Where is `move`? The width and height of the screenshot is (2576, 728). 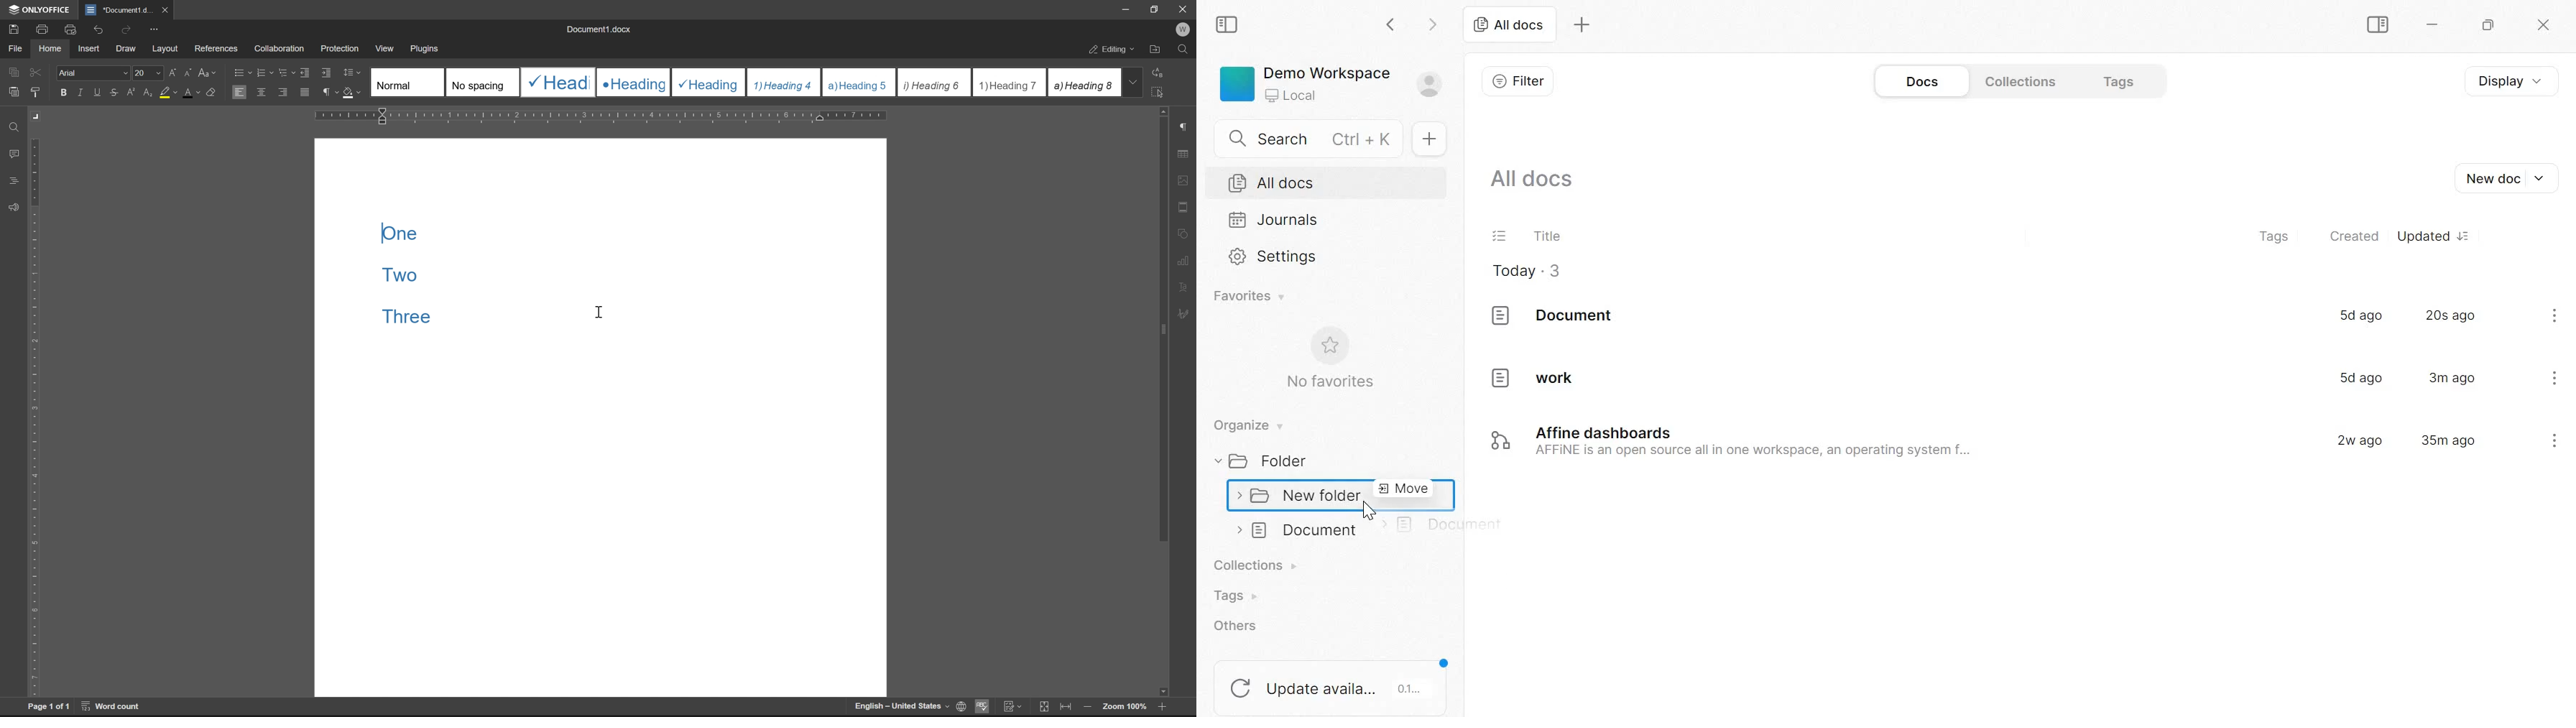
move is located at coordinates (1403, 489).